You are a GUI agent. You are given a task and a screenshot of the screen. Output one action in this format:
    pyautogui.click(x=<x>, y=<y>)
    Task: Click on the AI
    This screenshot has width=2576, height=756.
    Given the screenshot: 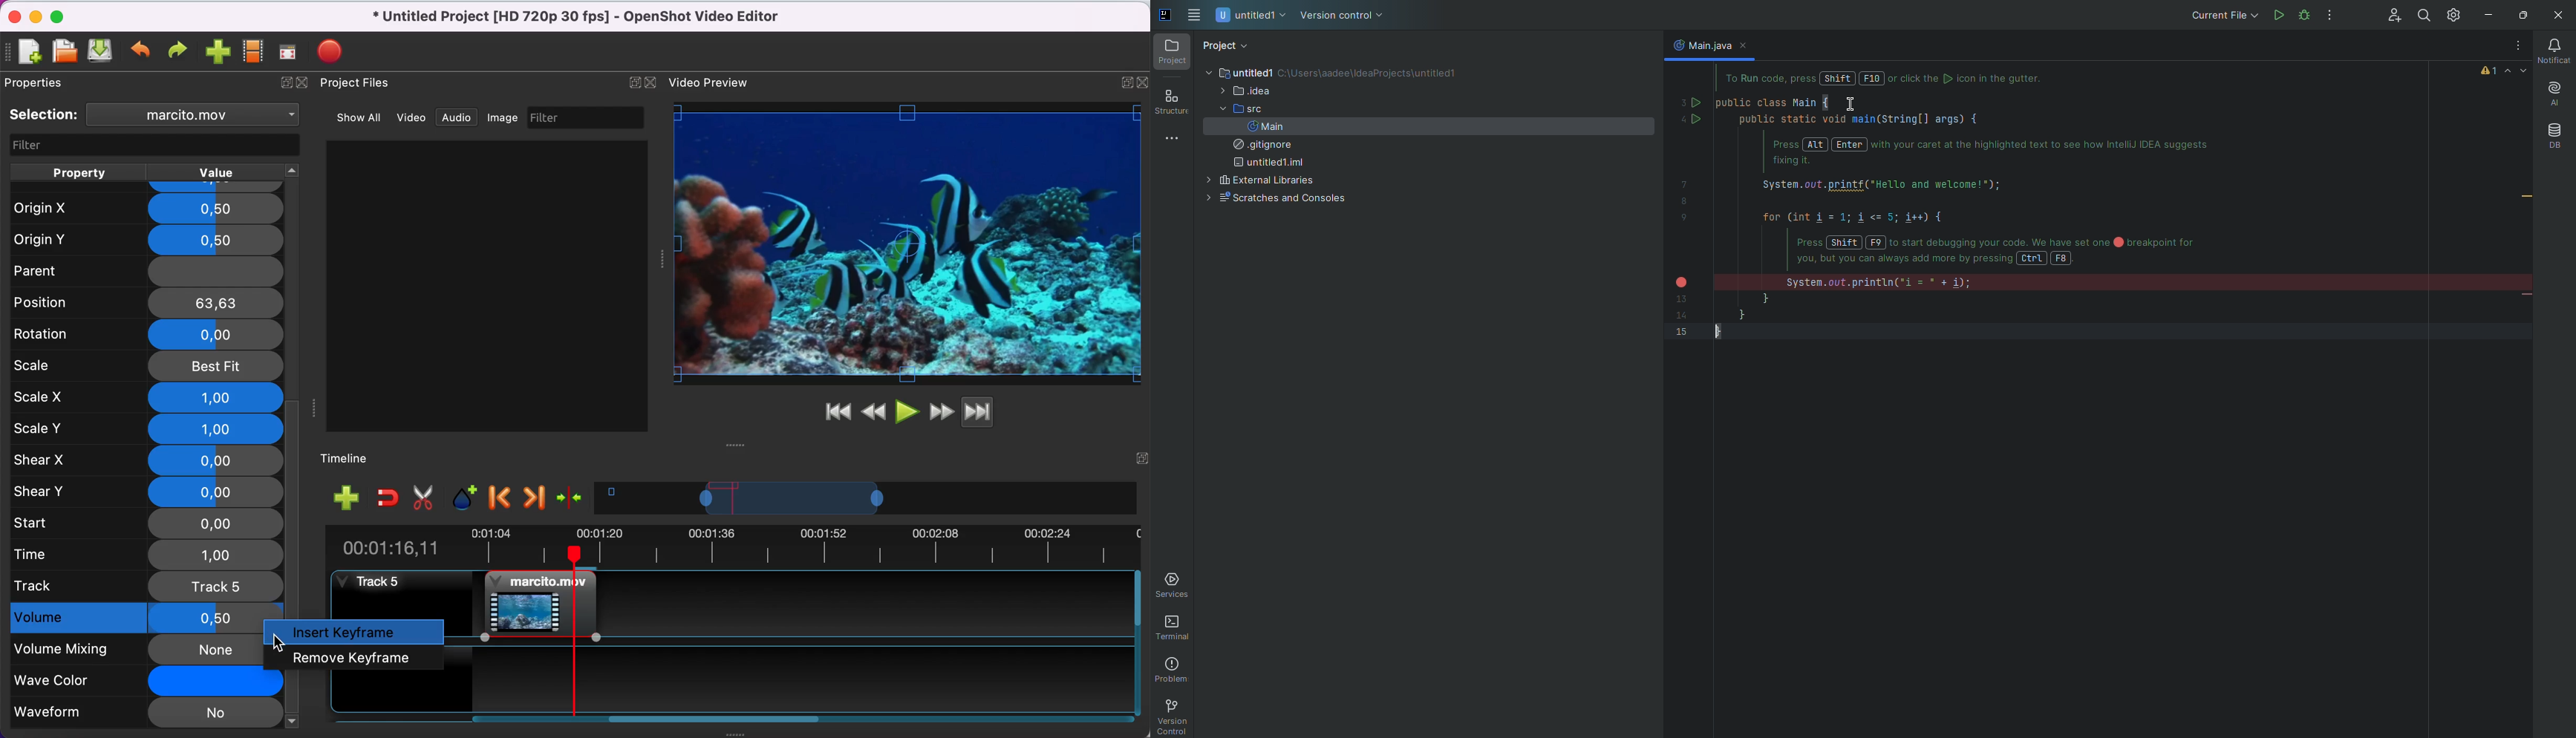 What is the action you would take?
    pyautogui.click(x=2552, y=94)
    